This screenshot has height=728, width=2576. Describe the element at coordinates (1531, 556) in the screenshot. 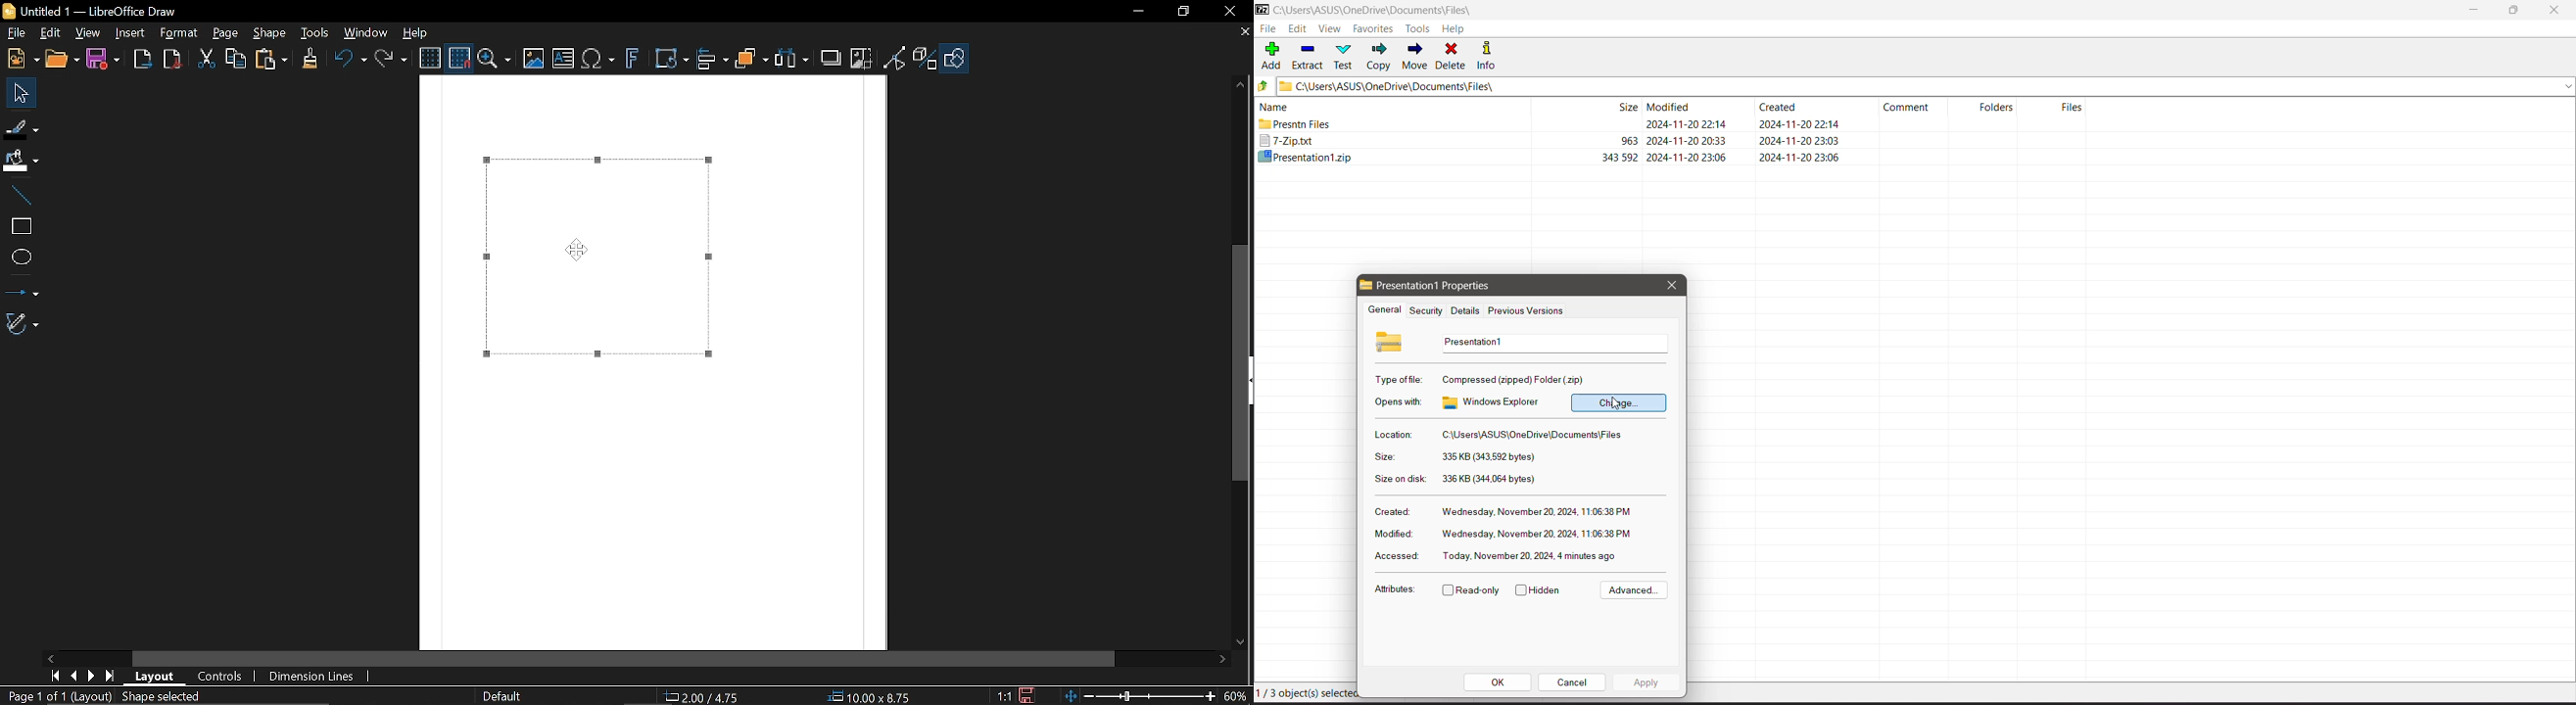

I see `Accessed Day, Date, Year and time` at that location.